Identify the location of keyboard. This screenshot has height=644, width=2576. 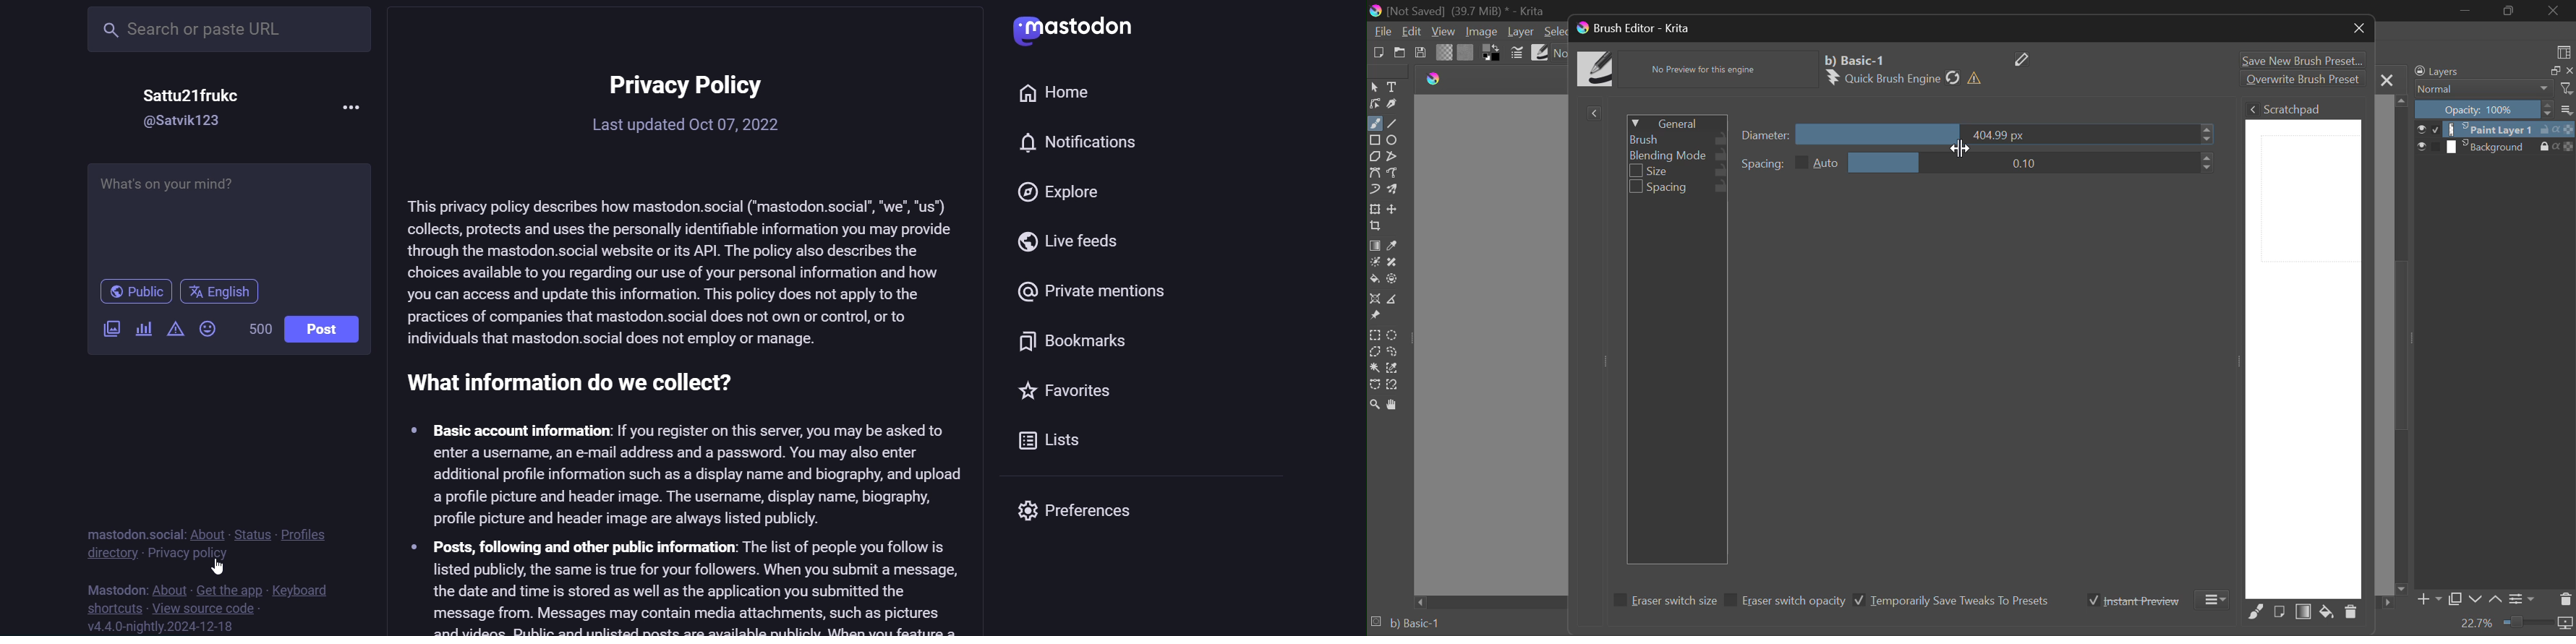
(315, 591).